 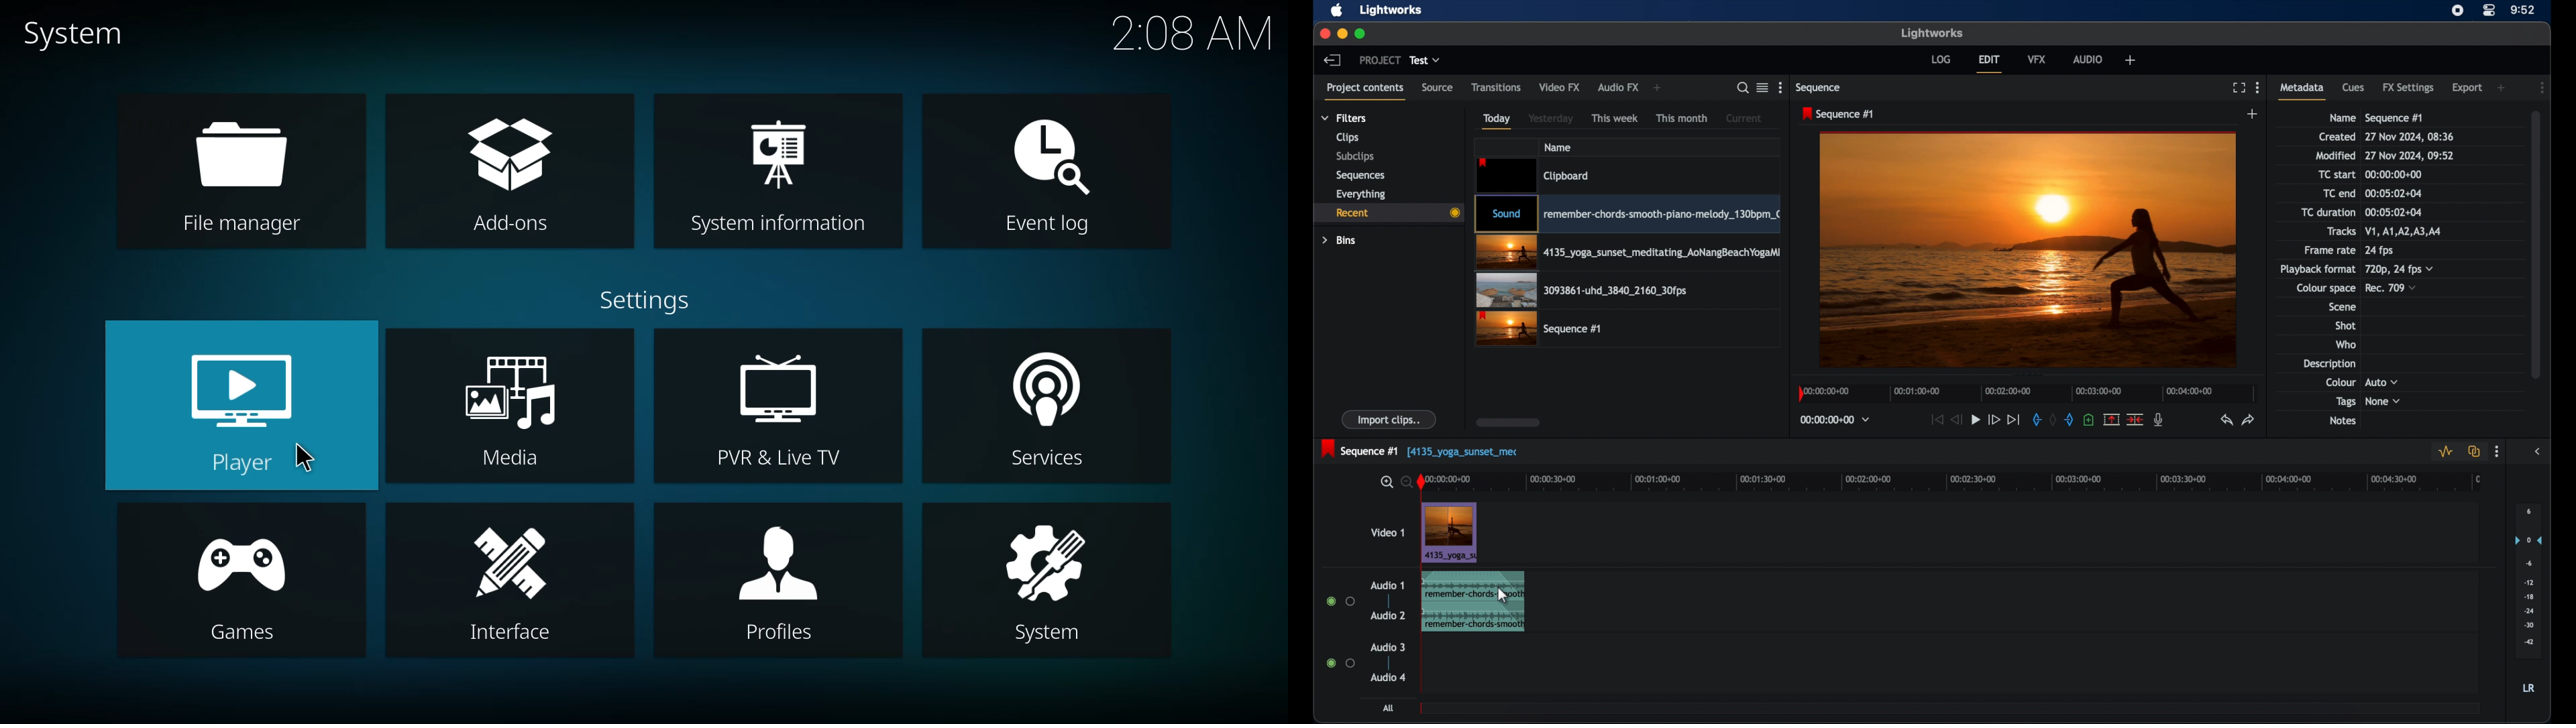 I want to click on bins, so click(x=1340, y=241).